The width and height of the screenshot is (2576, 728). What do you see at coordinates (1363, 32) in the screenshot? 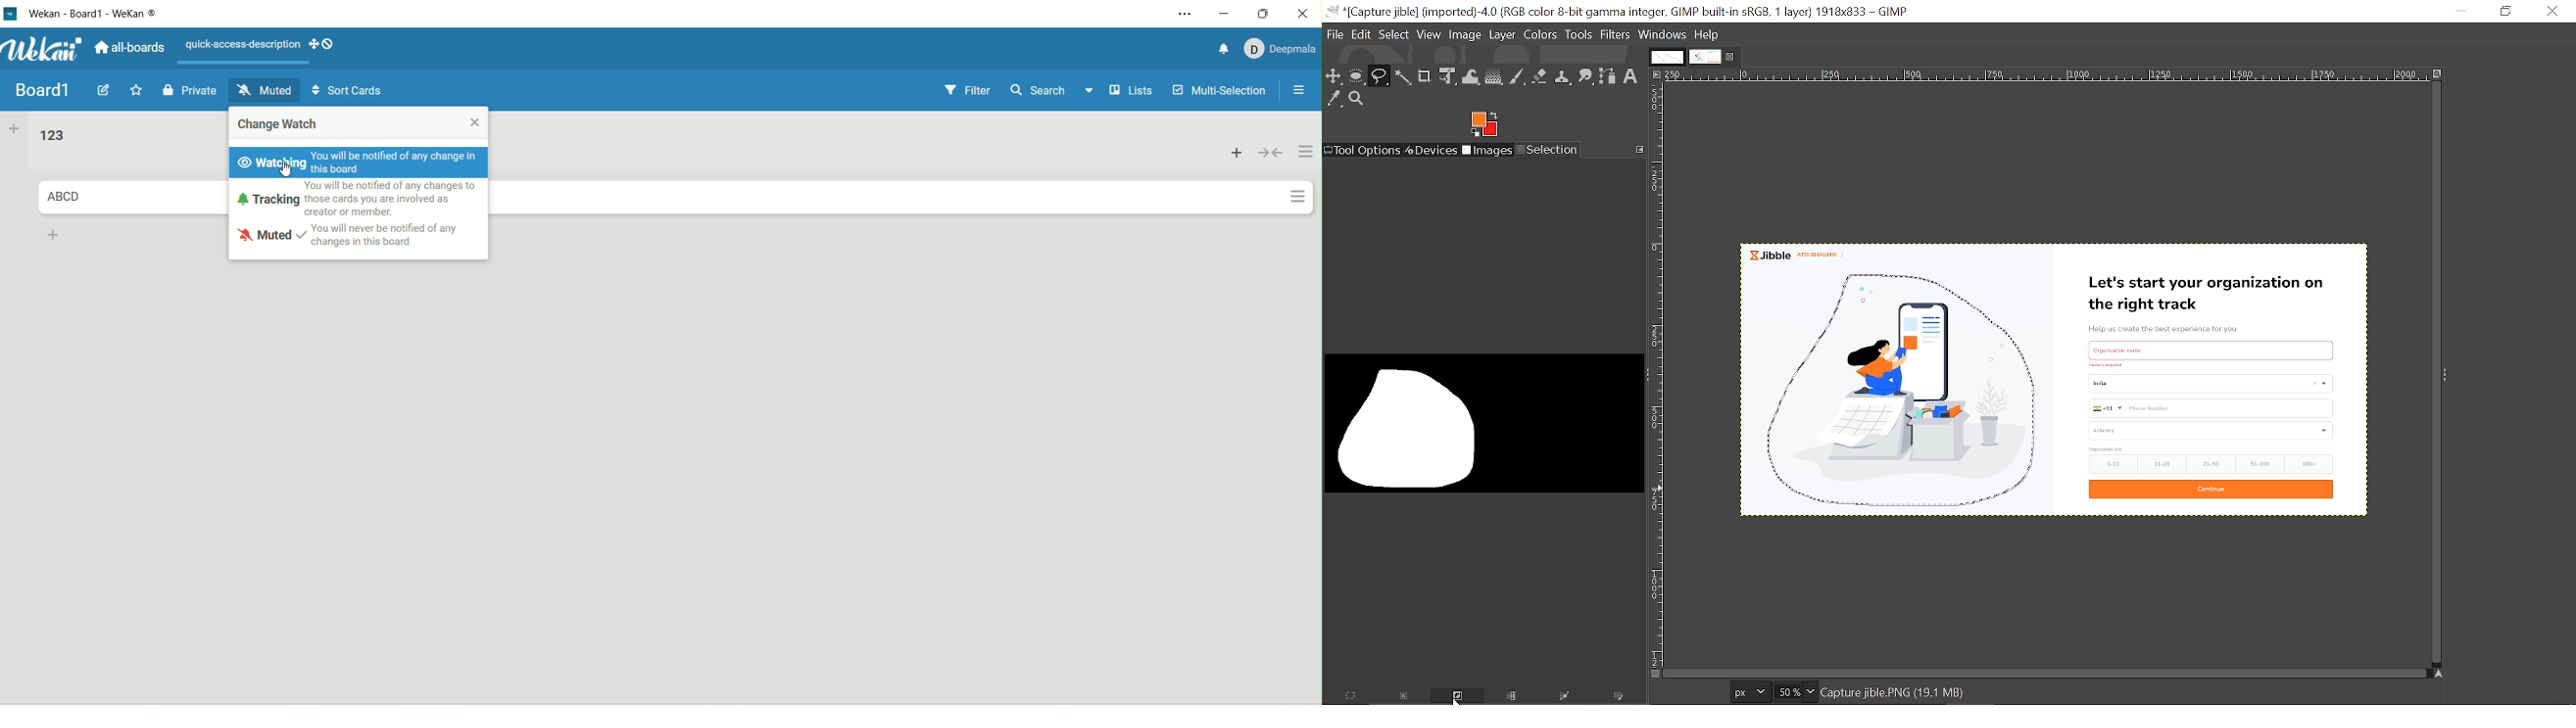
I see `Edit` at bounding box center [1363, 32].